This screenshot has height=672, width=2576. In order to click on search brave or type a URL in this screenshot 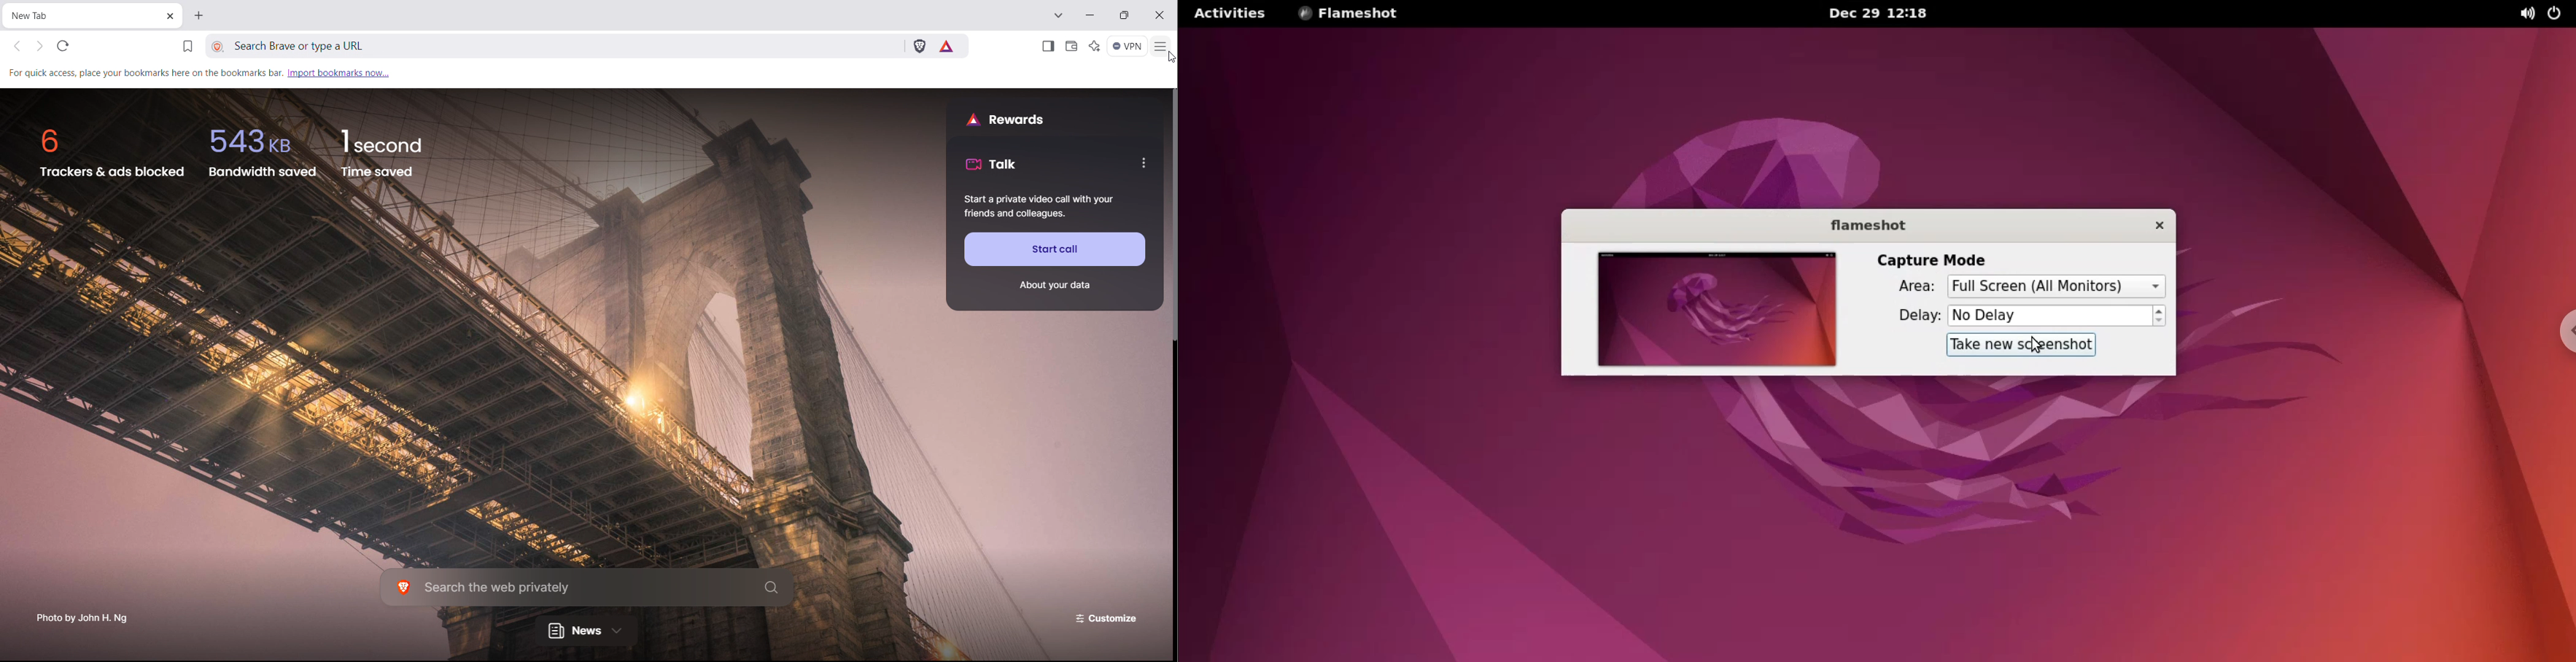, I will do `click(566, 45)`.